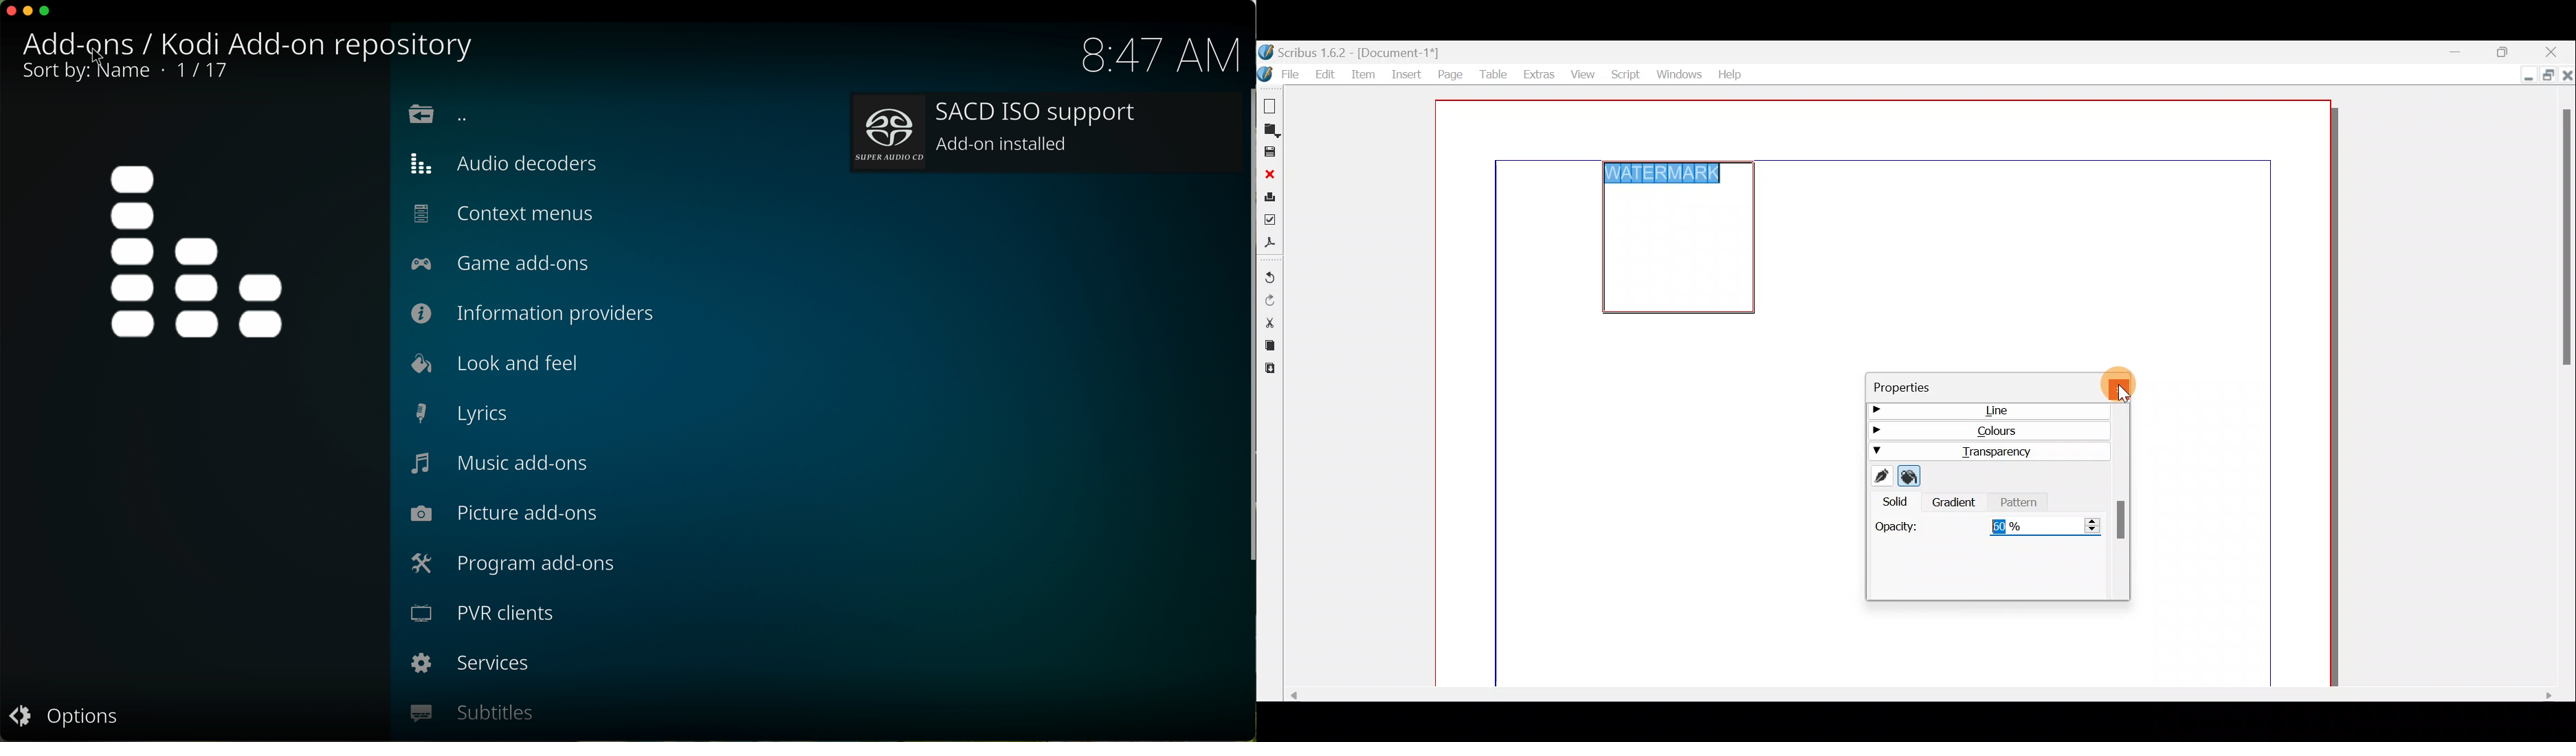 Image resolution: width=2576 pixels, height=756 pixels. Describe the element at coordinates (1959, 385) in the screenshot. I see `Properties` at that location.